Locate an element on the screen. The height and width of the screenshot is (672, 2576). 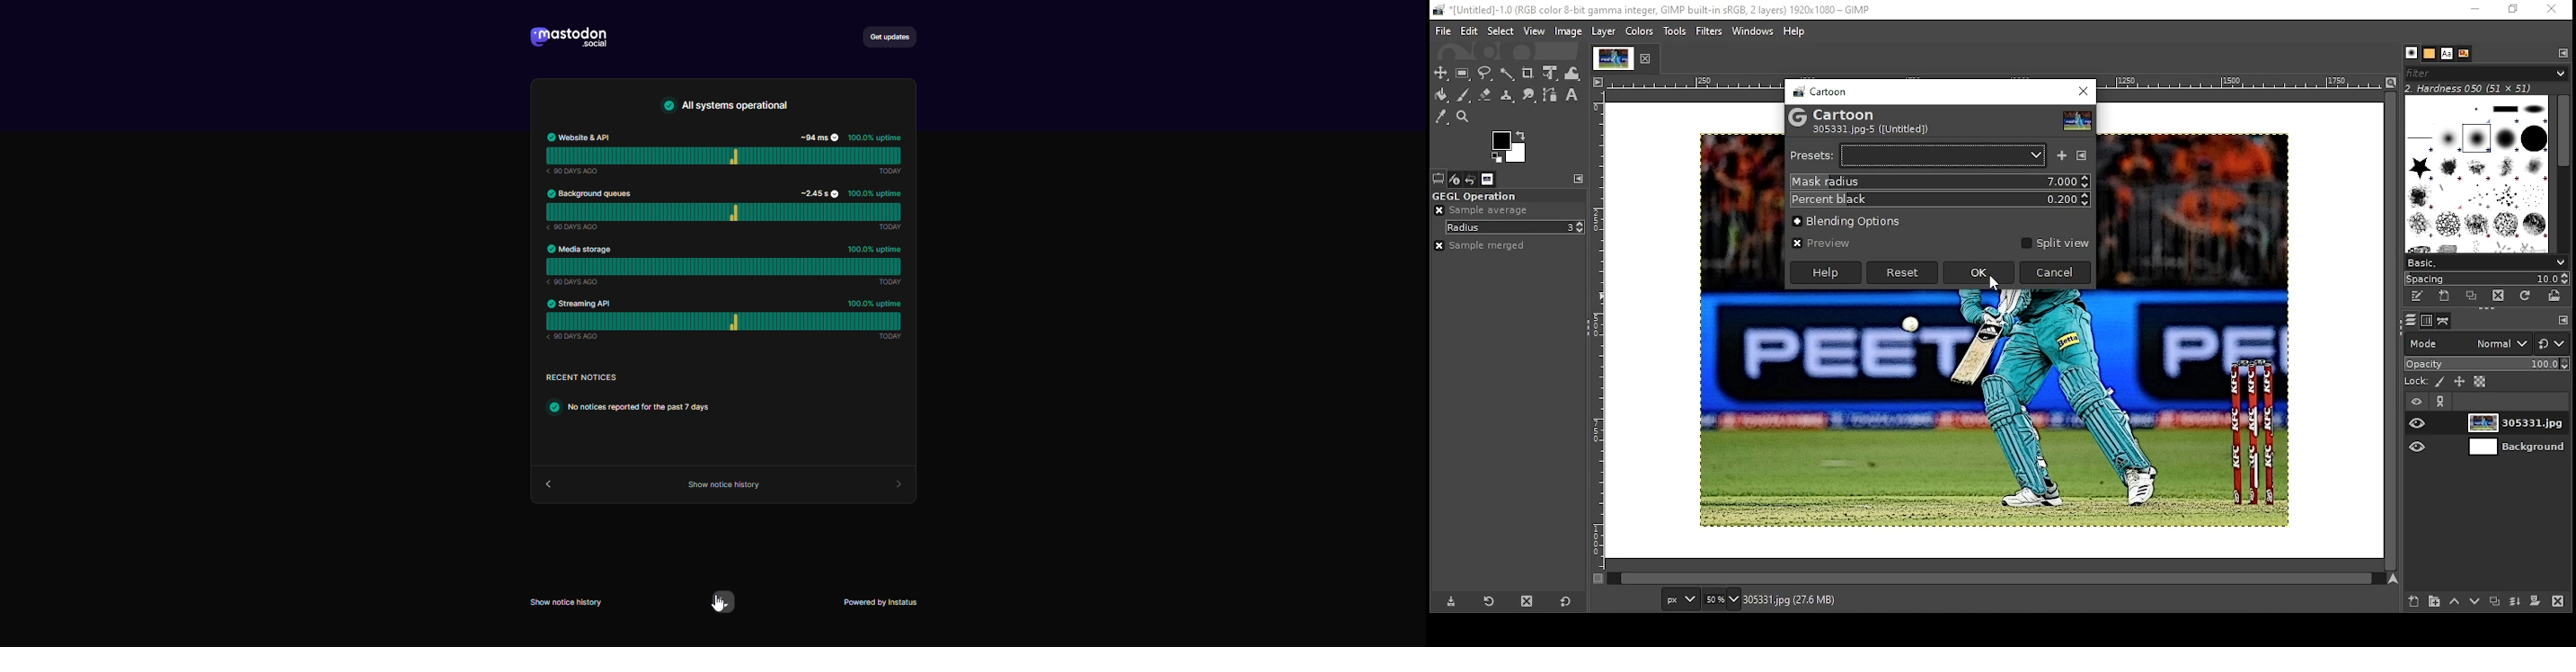
layer on/off is located at coordinates (2420, 448).